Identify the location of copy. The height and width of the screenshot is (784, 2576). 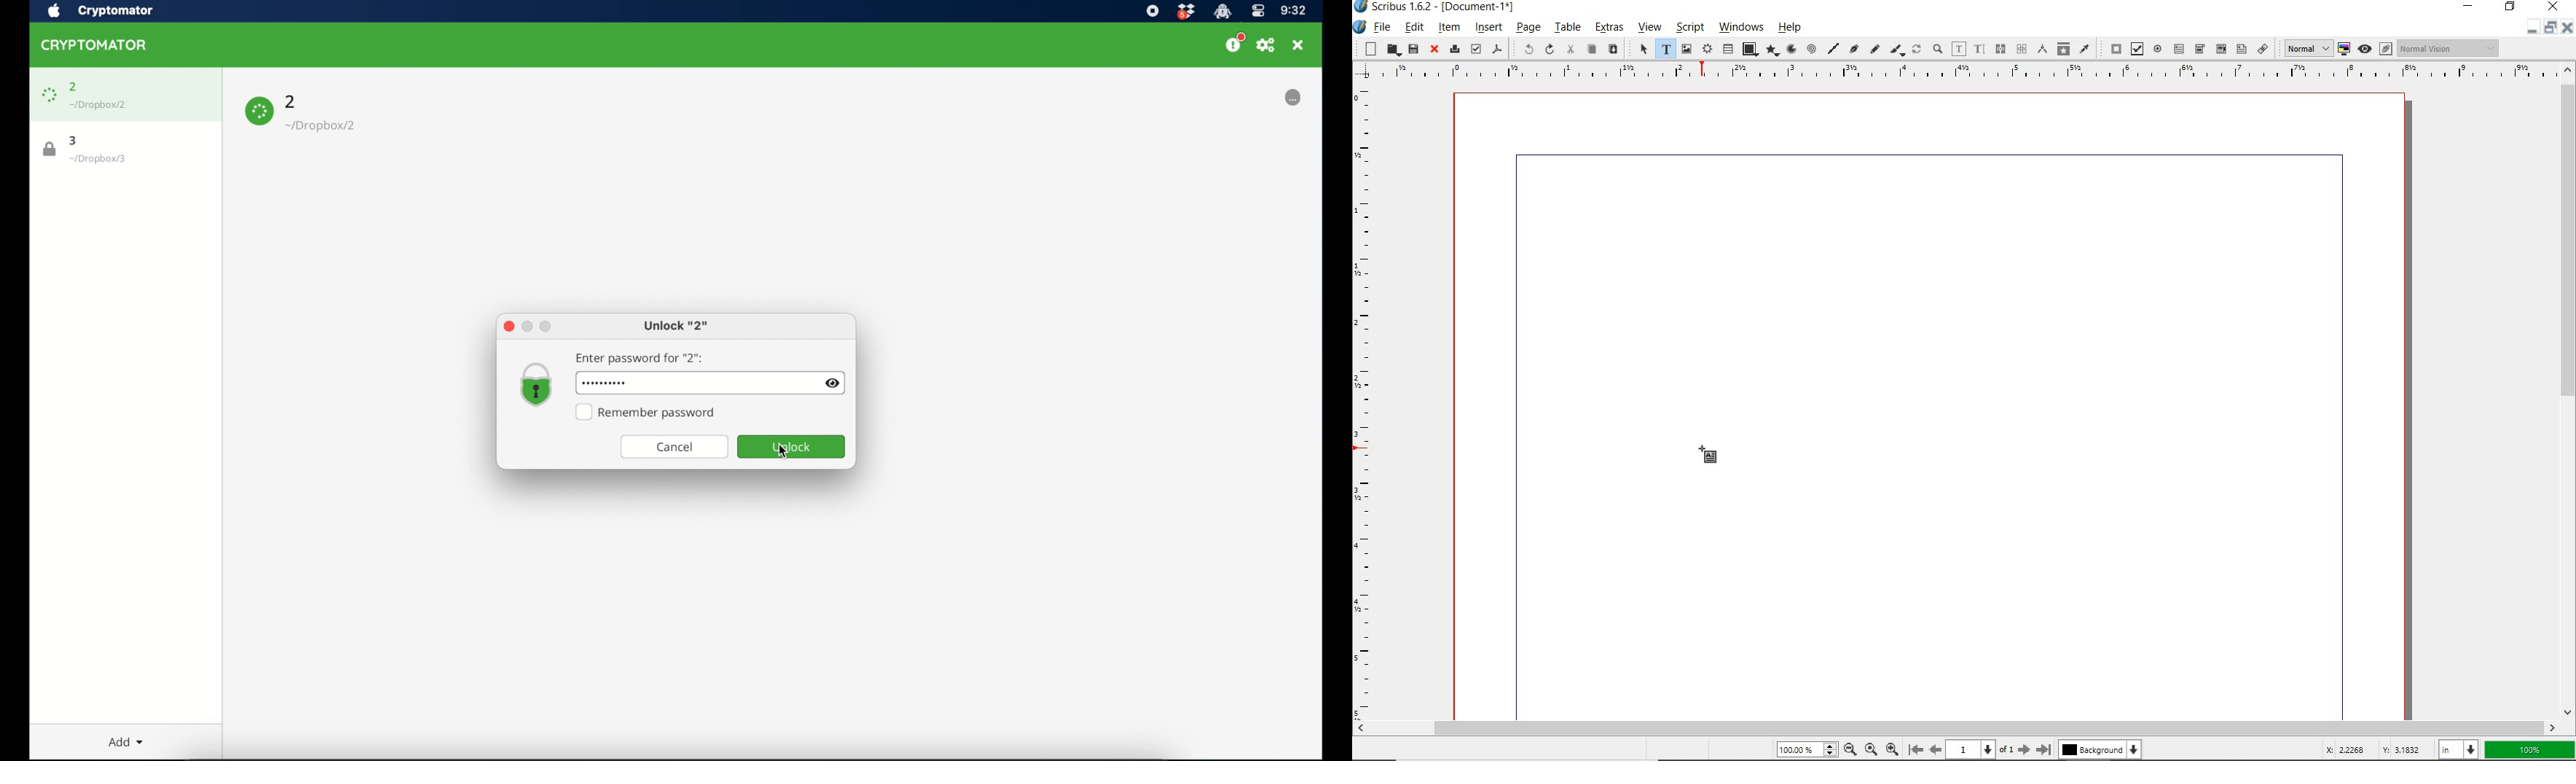
(1591, 50).